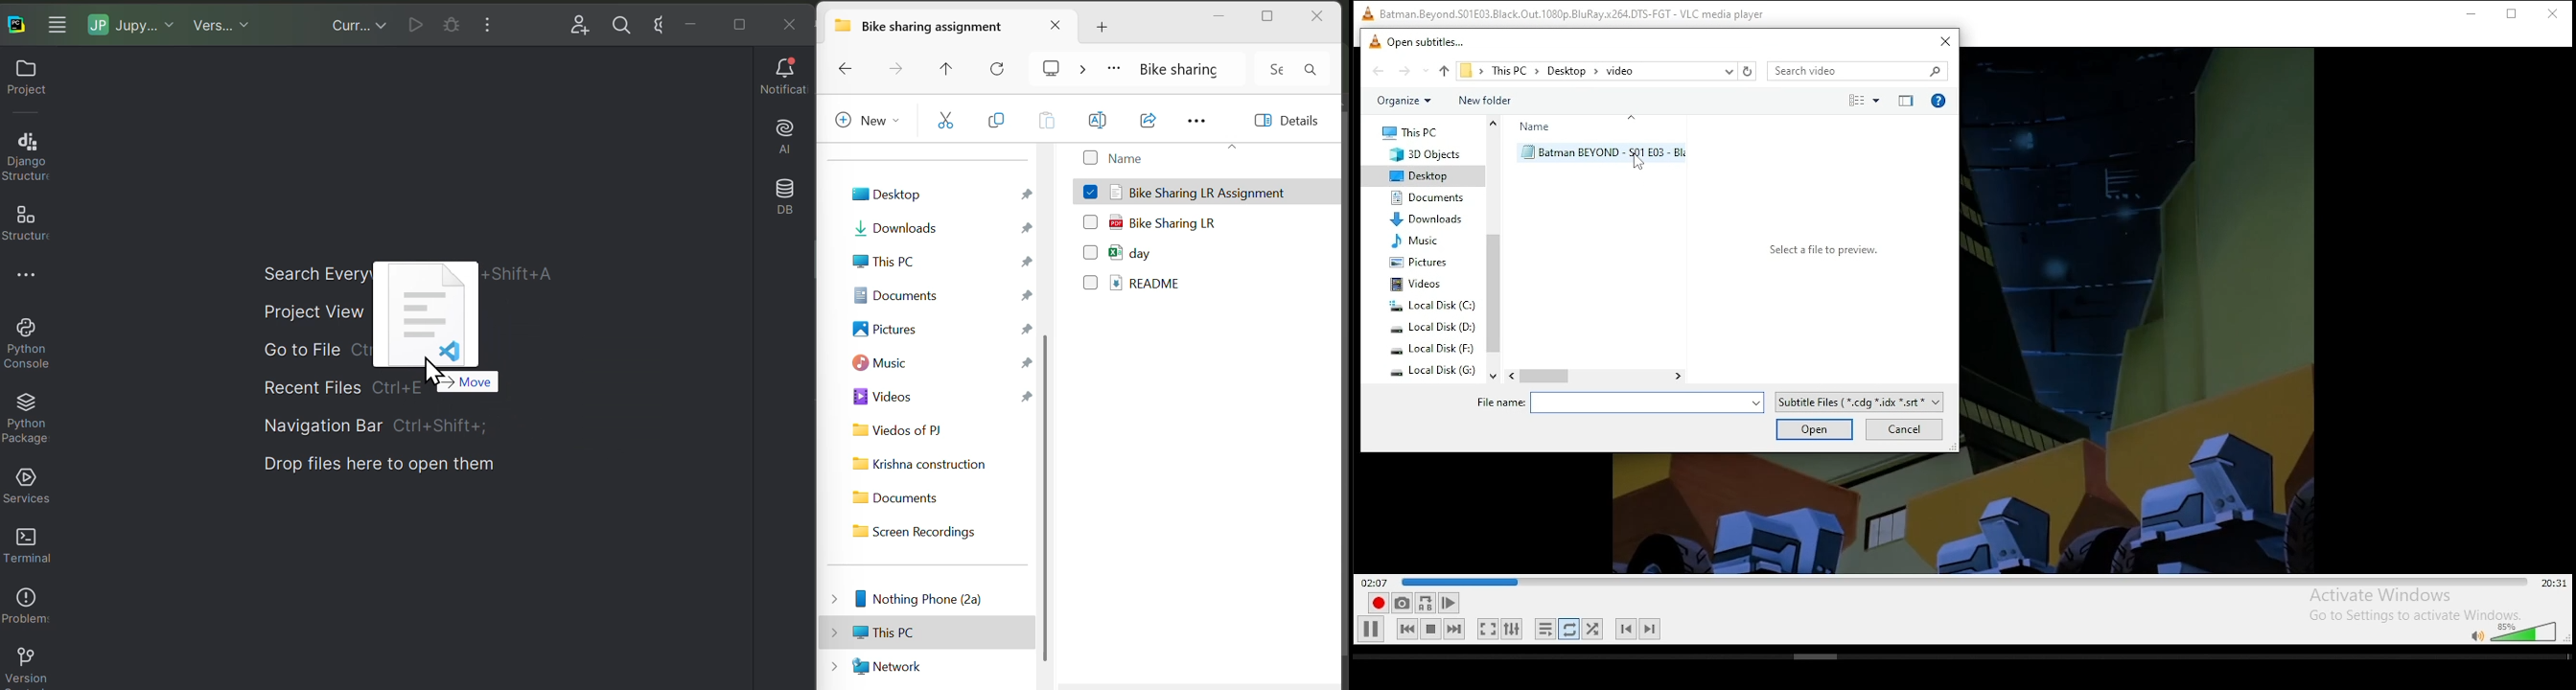  What do you see at coordinates (1429, 219) in the screenshot?
I see `downloads` at bounding box center [1429, 219].